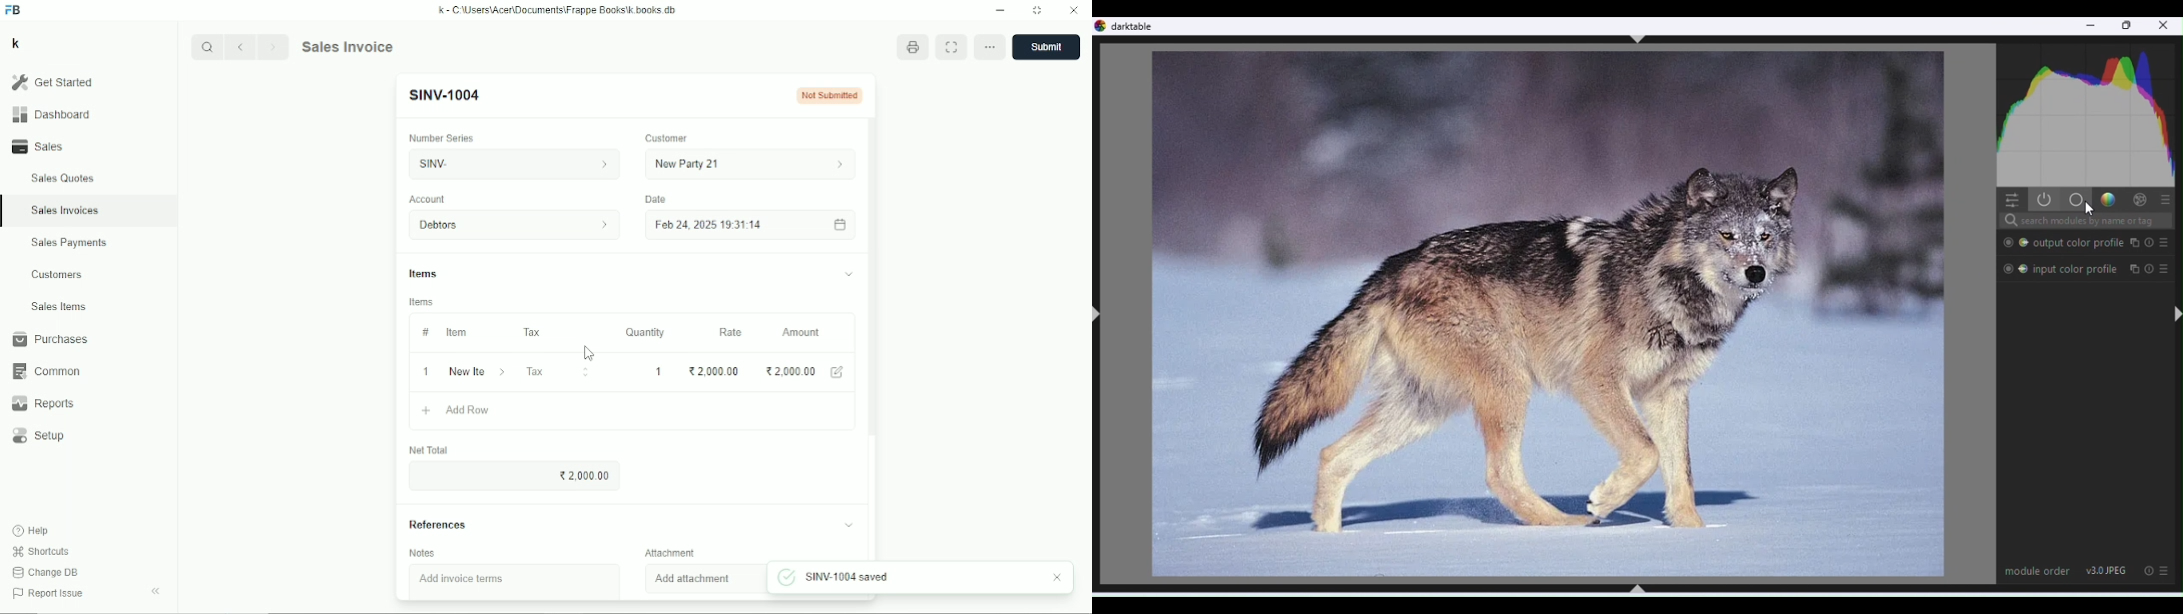  Describe the element at coordinates (442, 138) in the screenshot. I see `Number series` at that location.